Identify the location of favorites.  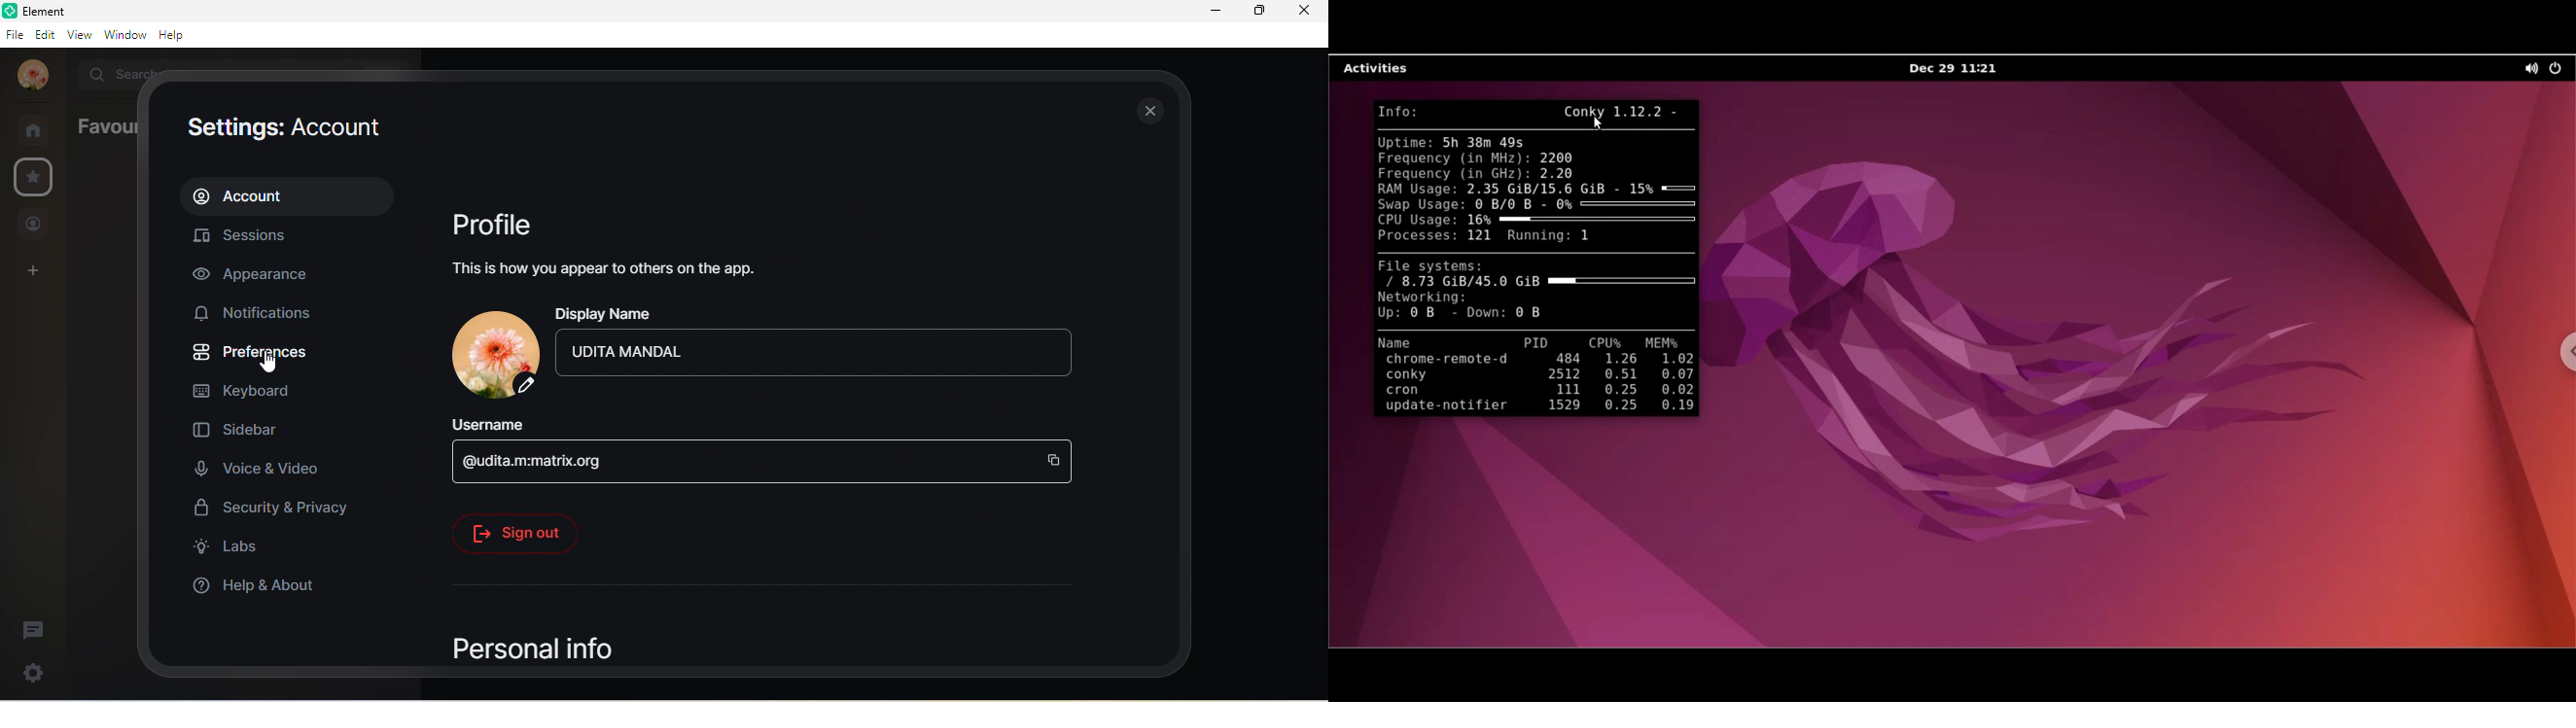
(32, 177).